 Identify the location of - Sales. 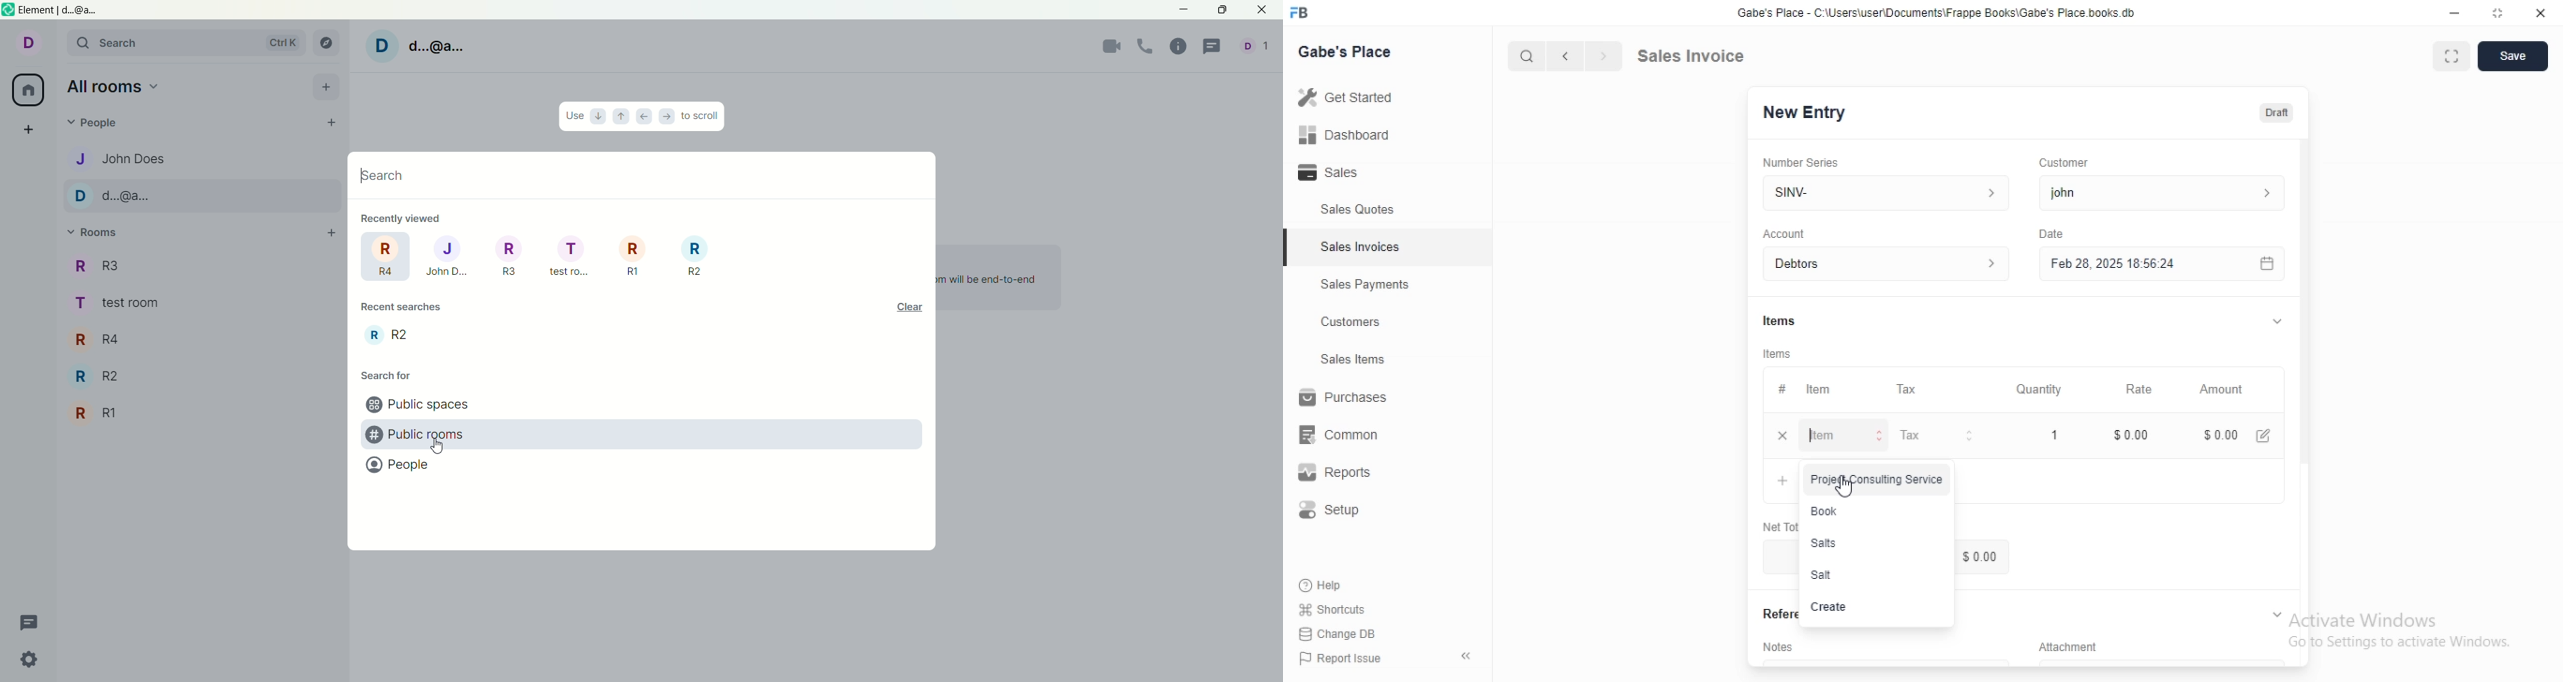
(1347, 175).